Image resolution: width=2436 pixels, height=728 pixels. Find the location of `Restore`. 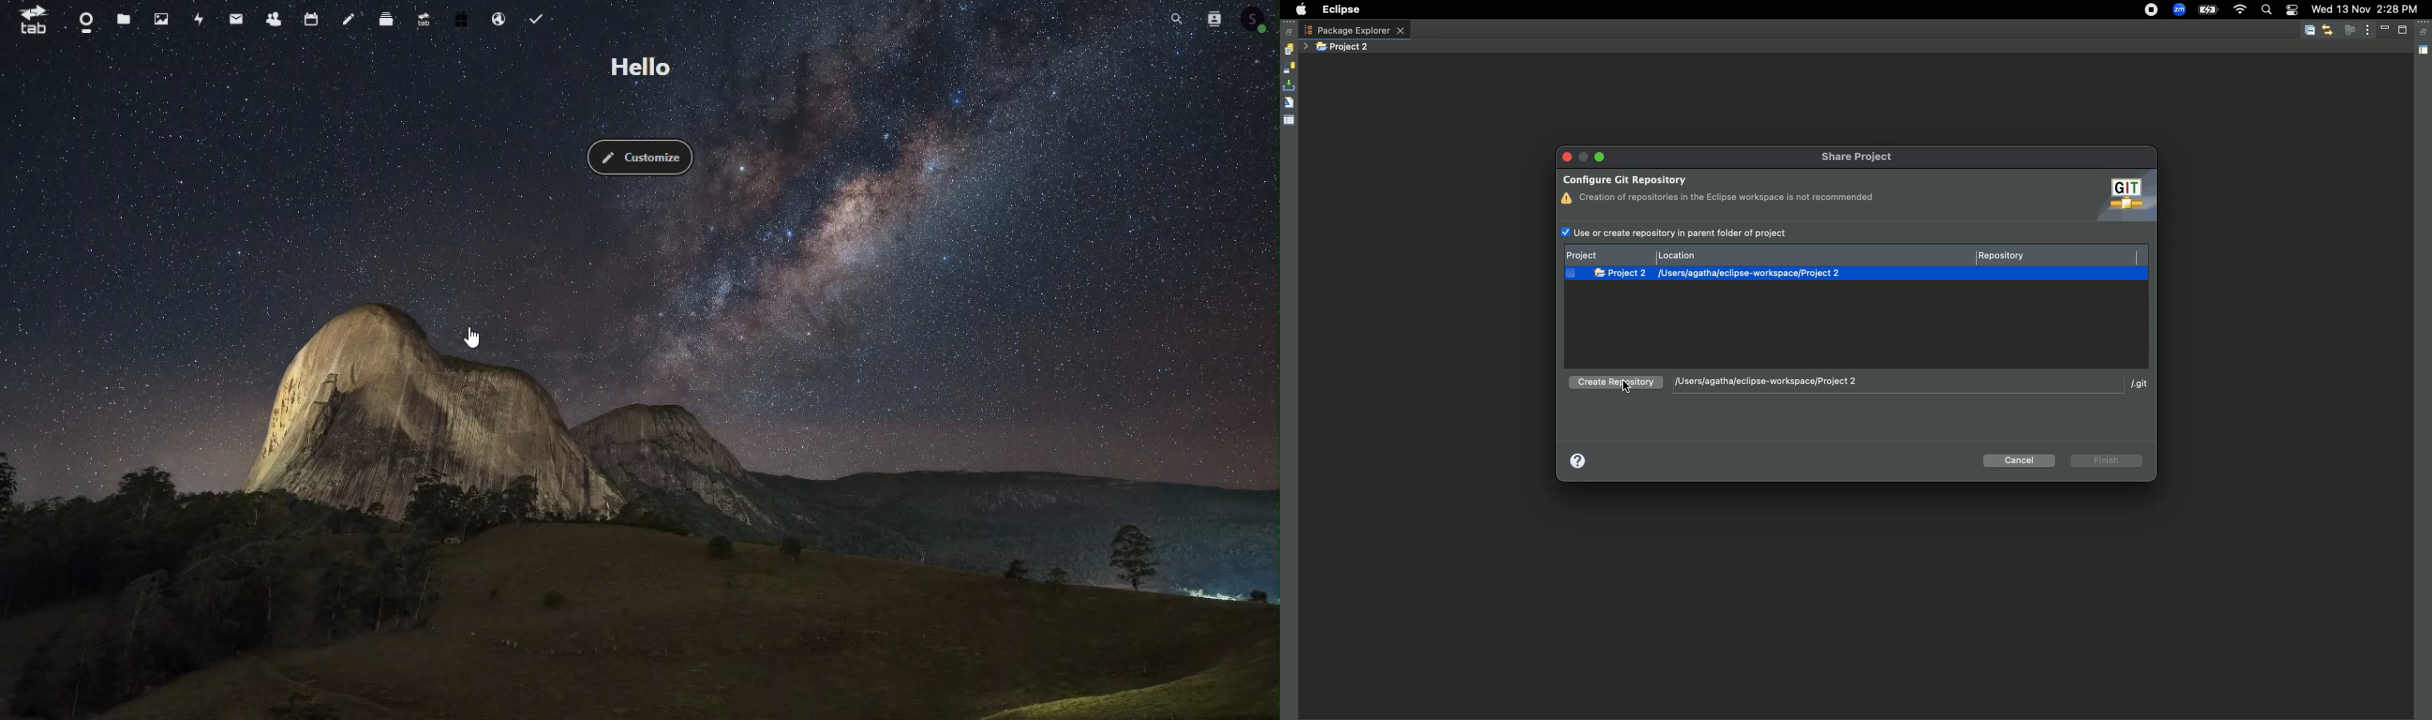

Restore is located at coordinates (1290, 32).